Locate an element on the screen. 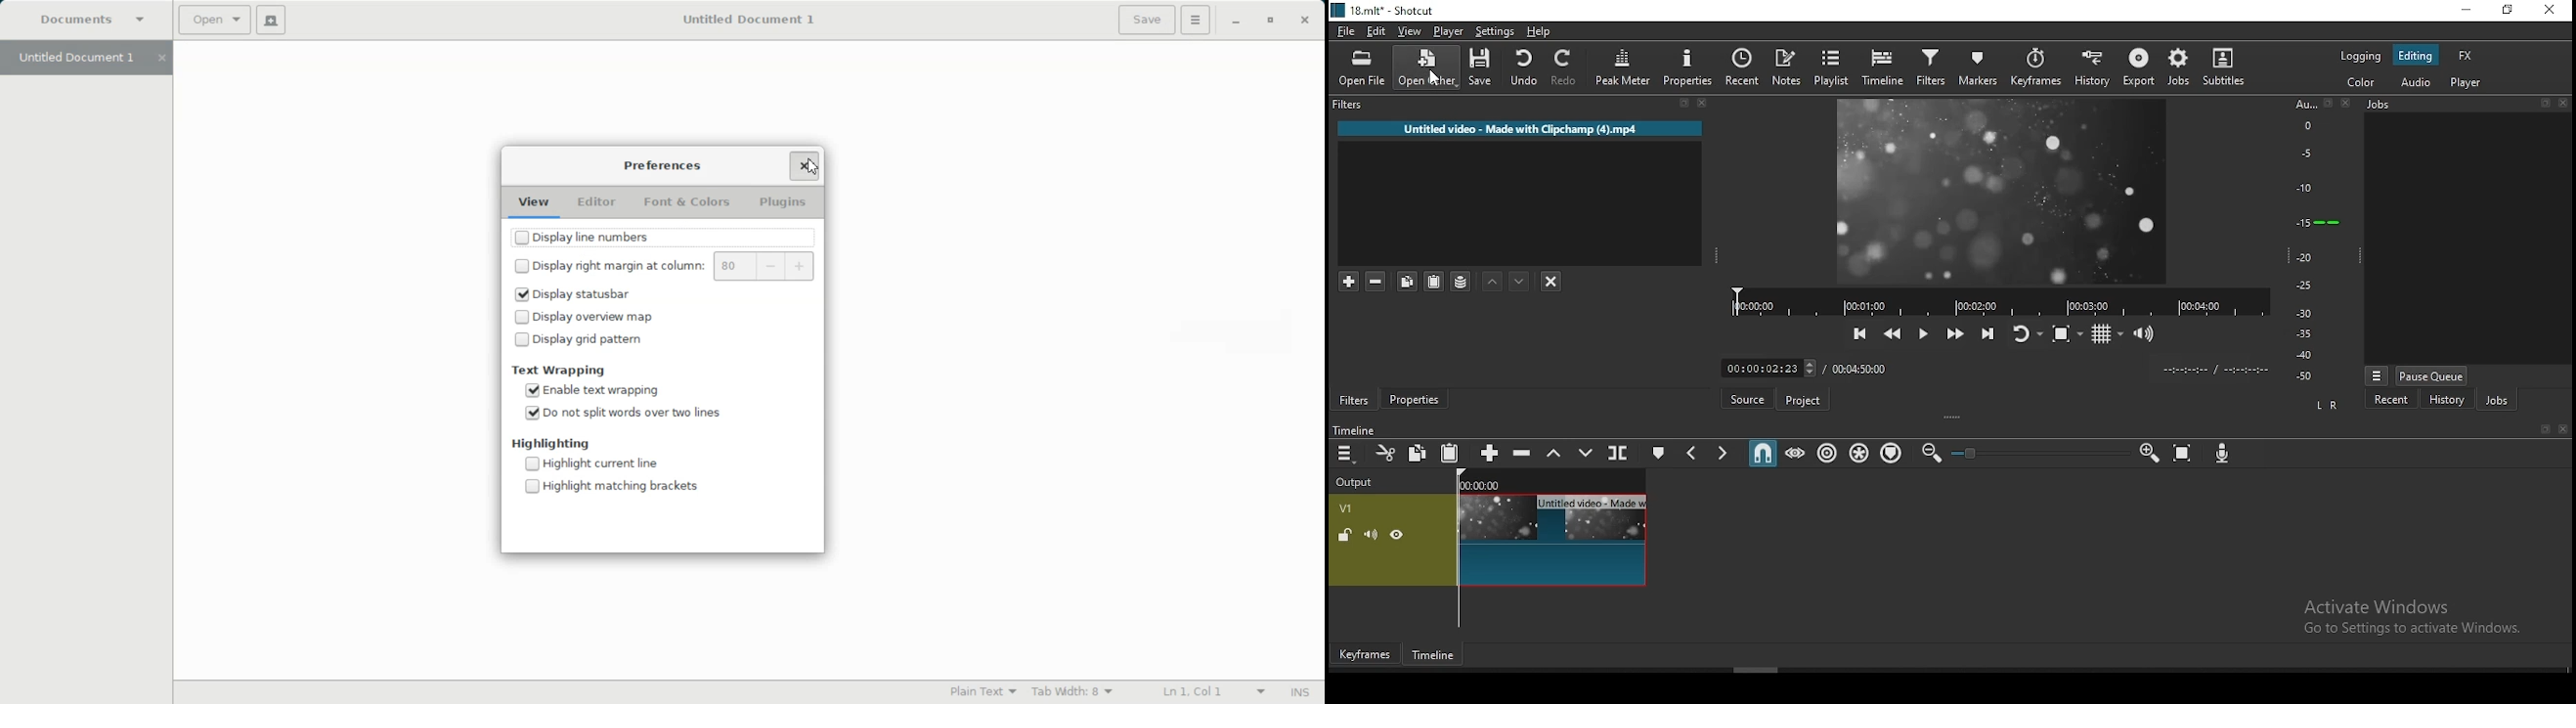 Image resolution: width=2576 pixels, height=728 pixels. ripple delete is located at coordinates (1523, 455).